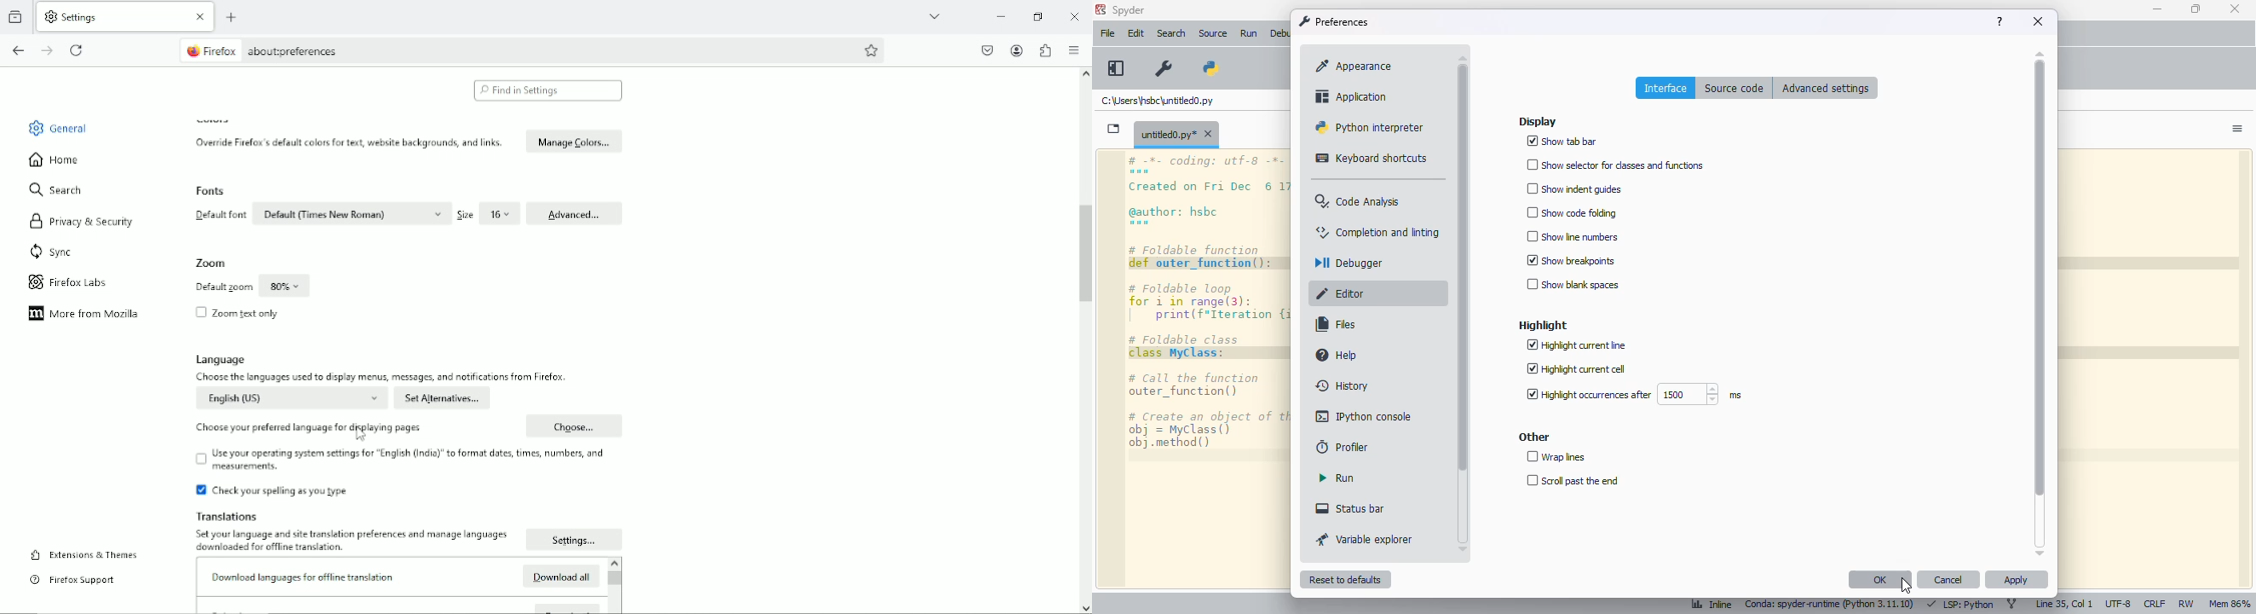 The width and height of the screenshot is (2268, 616). I want to click on keyboard shortcuts, so click(1372, 158).